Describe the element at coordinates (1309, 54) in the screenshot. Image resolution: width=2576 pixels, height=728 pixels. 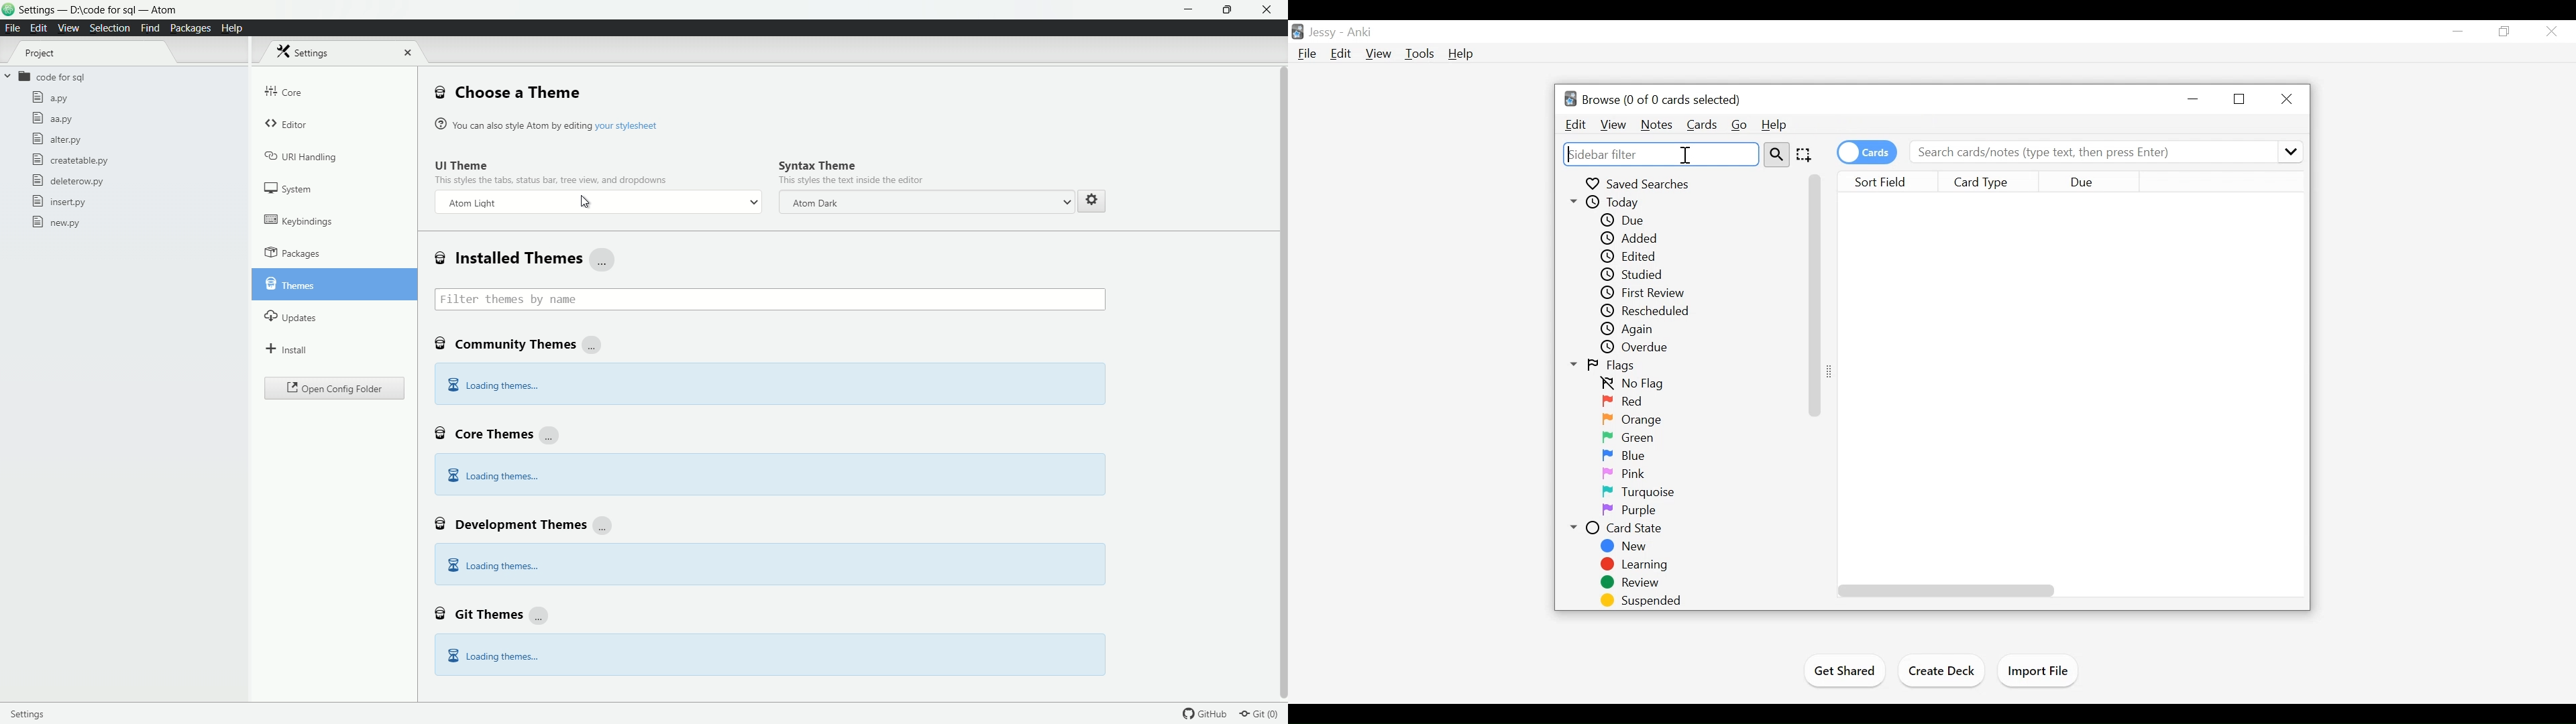
I see `File` at that location.